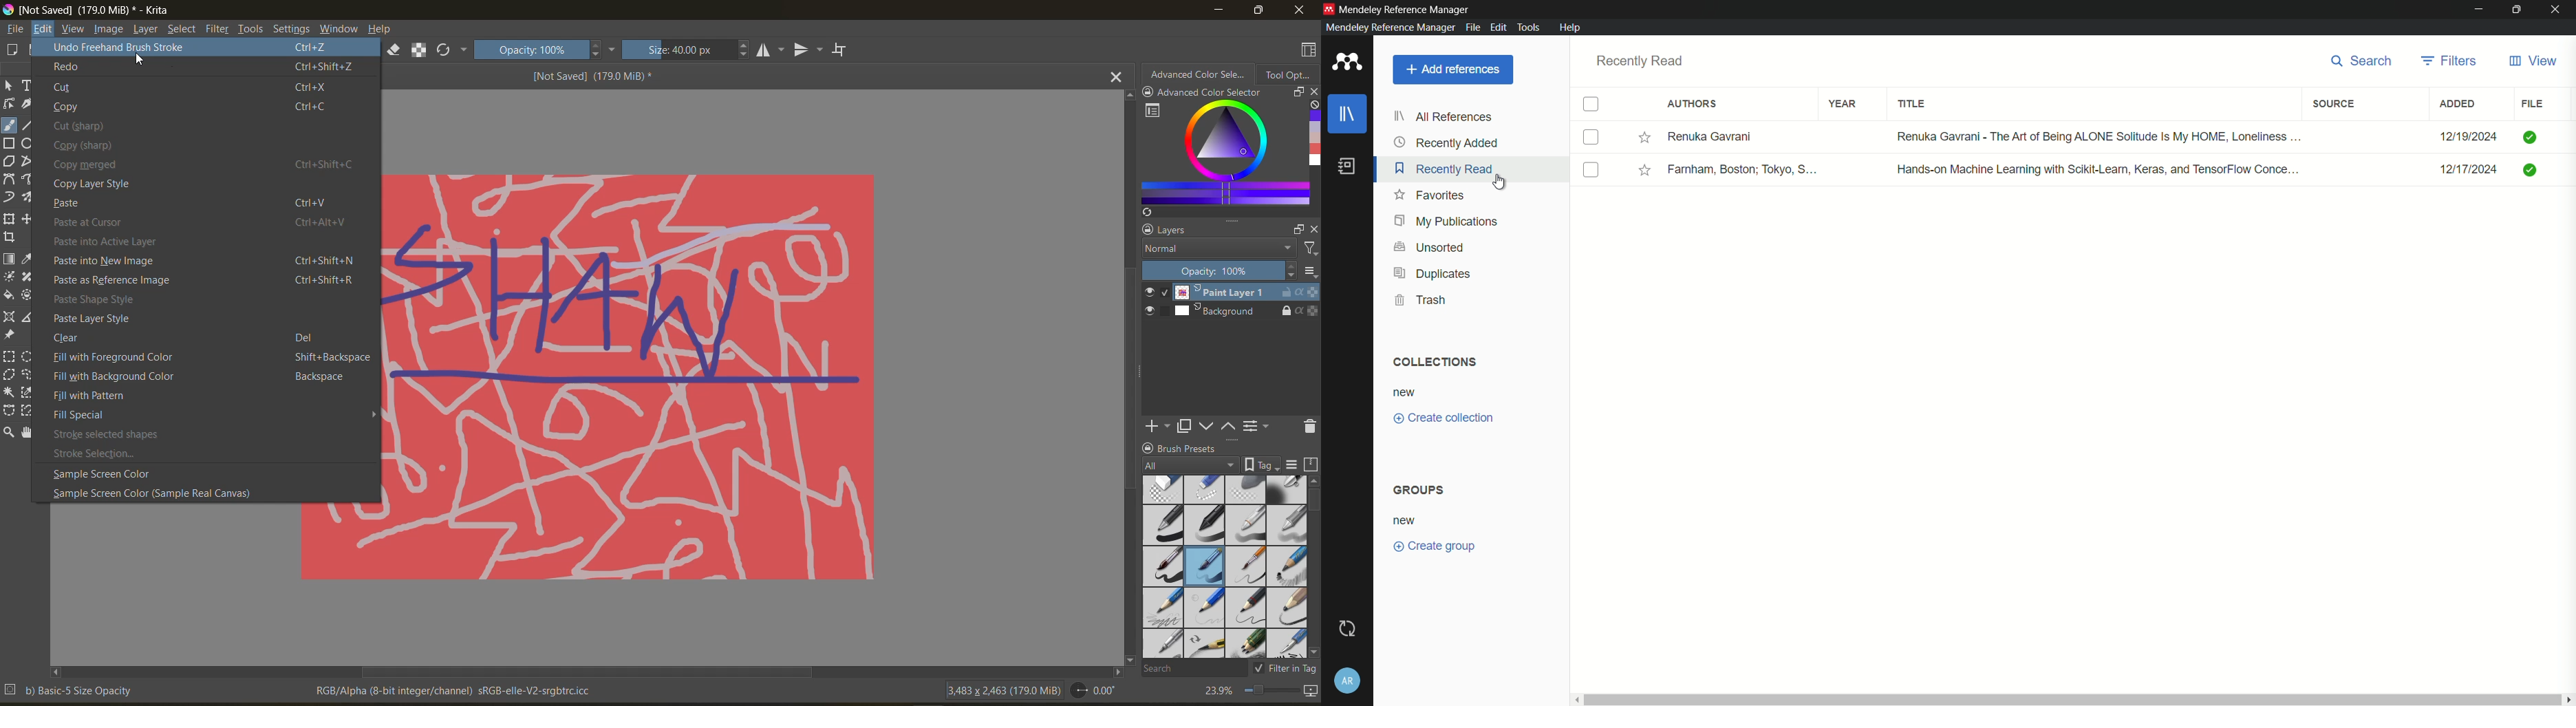 The width and height of the screenshot is (2576, 728). What do you see at coordinates (1123, 377) in the screenshot?
I see `vertical scroll bar` at bounding box center [1123, 377].